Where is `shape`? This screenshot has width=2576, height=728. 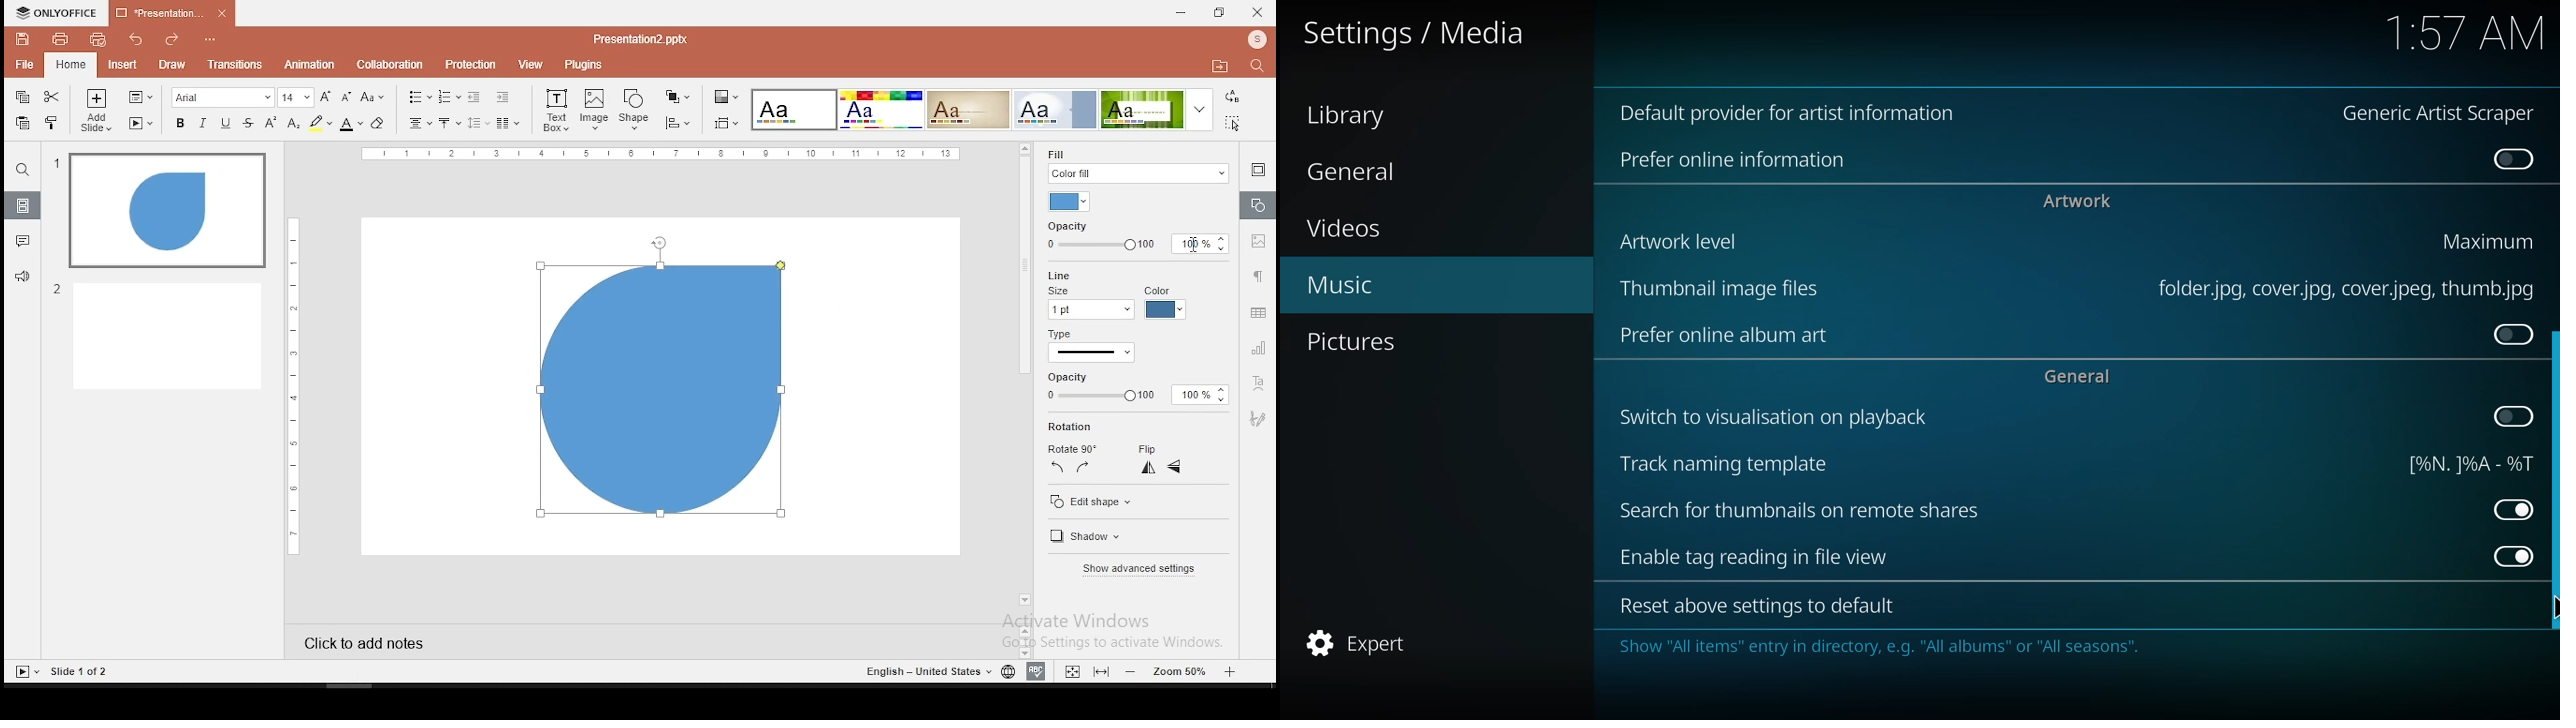 shape is located at coordinates (636, 109).